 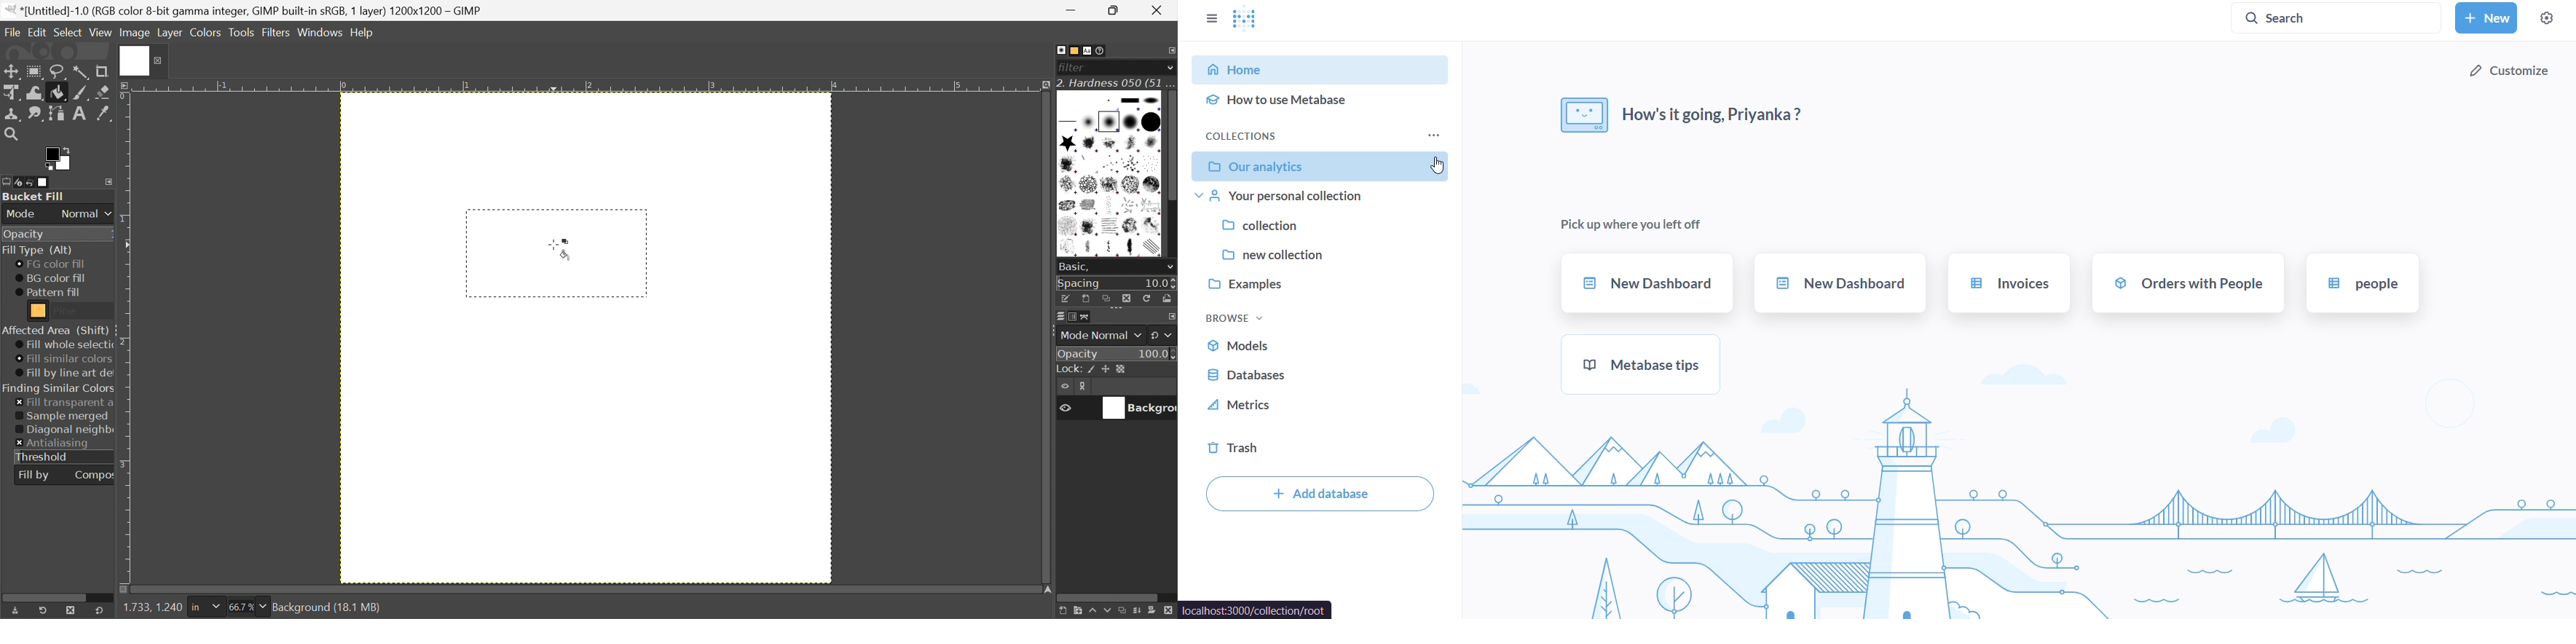 What do you see at coordinates (588, 86) in the screenshot?
I see `2` at bounding box center [588, 86].